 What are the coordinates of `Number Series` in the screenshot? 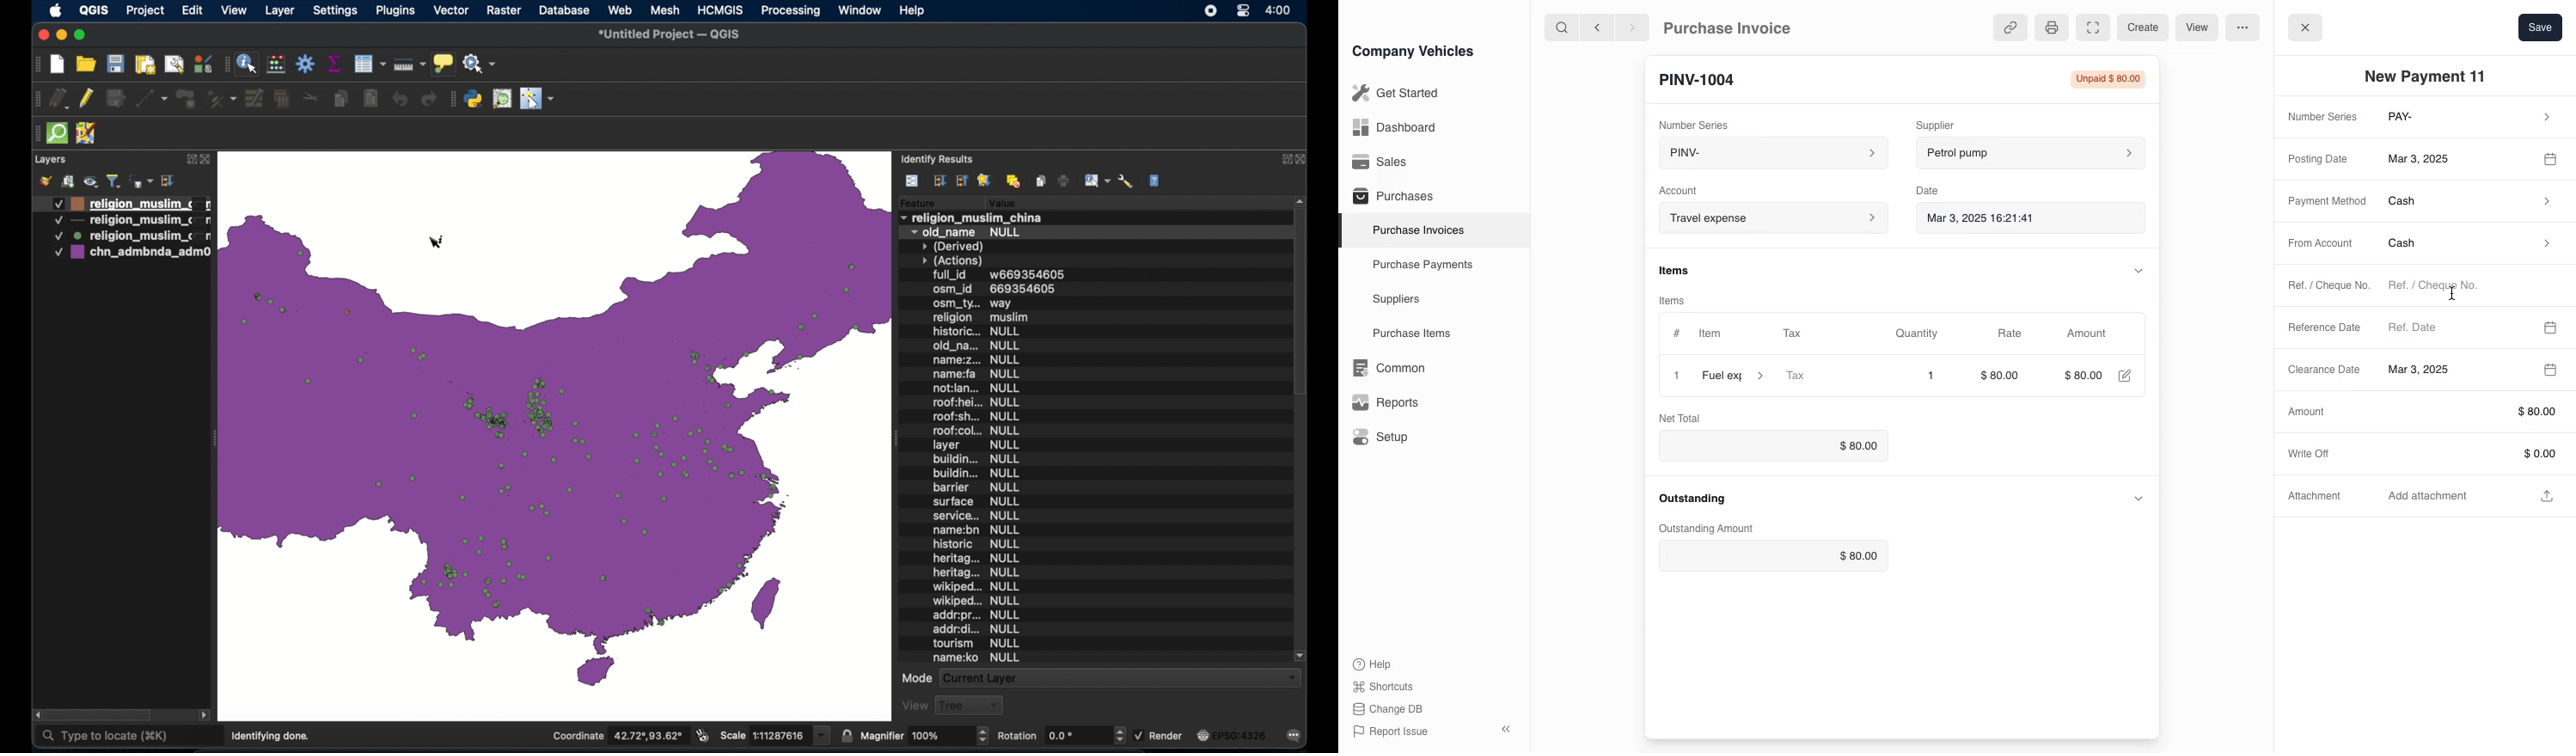 It's located at (2319, 118).